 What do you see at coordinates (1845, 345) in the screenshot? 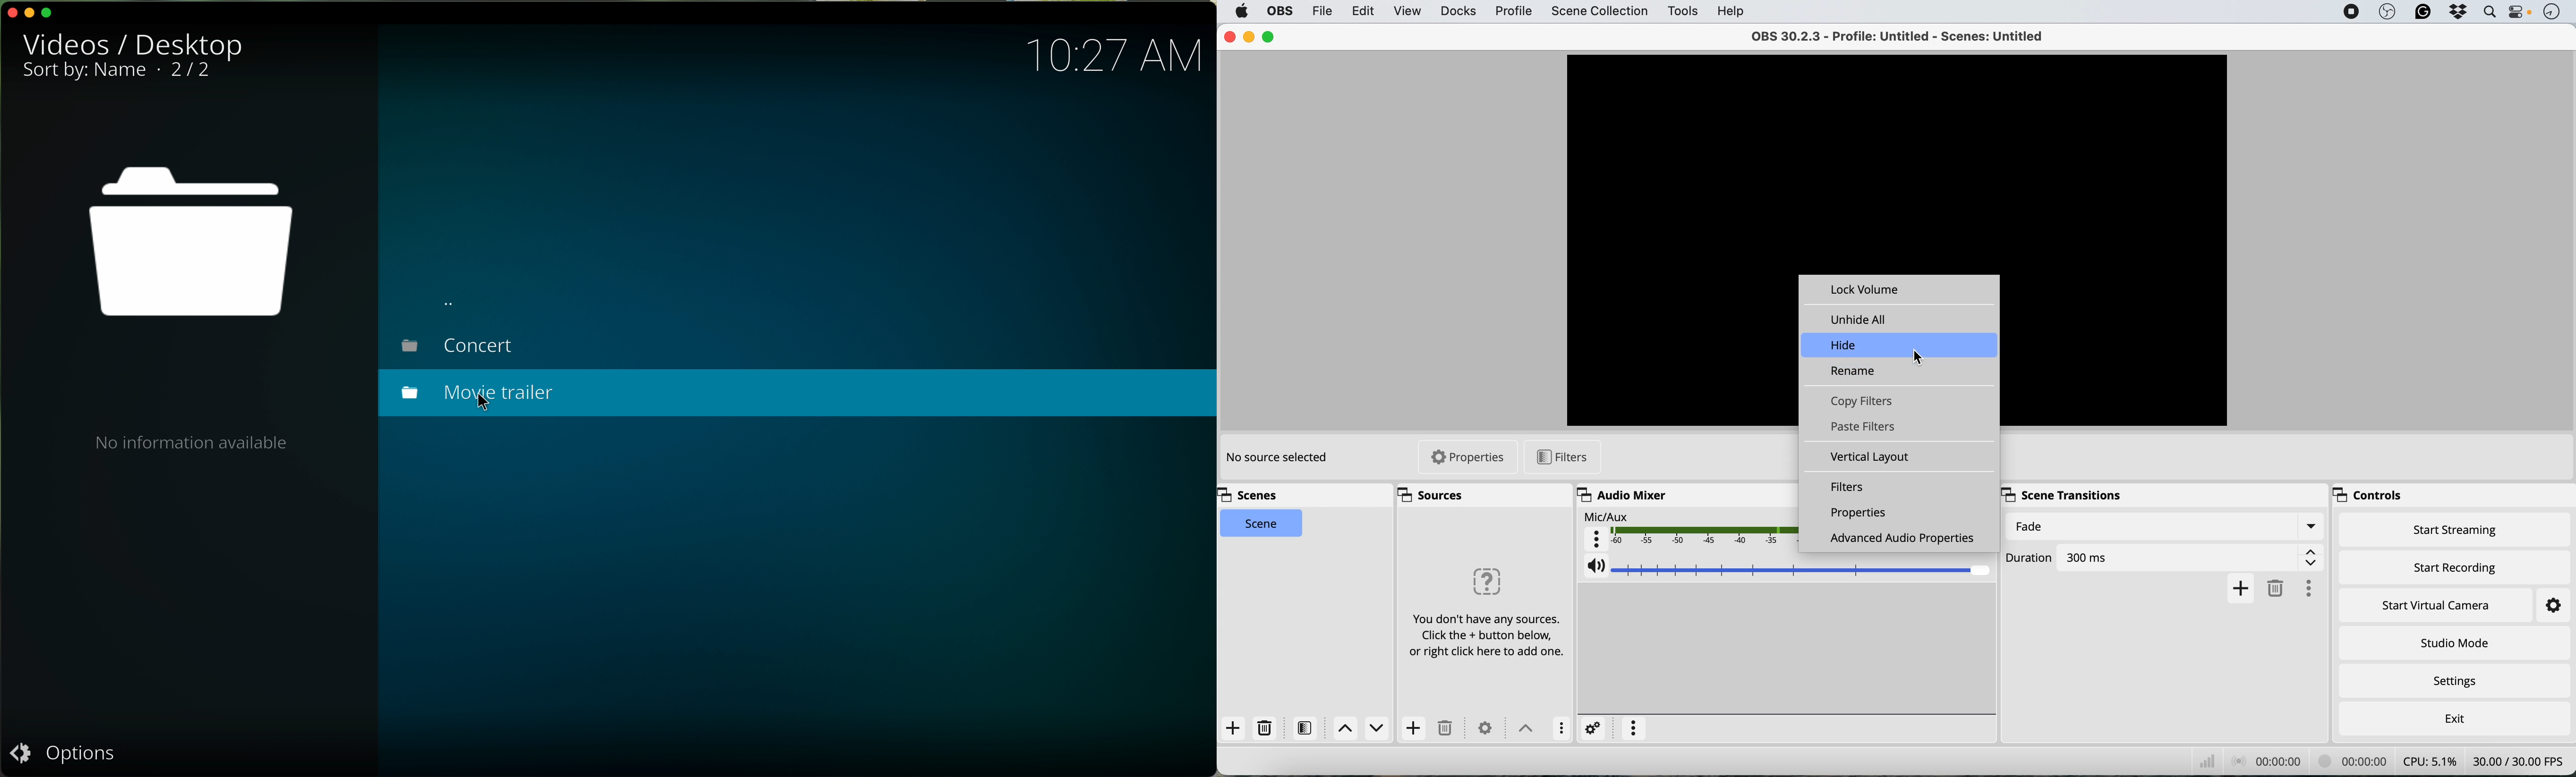
I see `hide` at bounding box center [1845, 345].